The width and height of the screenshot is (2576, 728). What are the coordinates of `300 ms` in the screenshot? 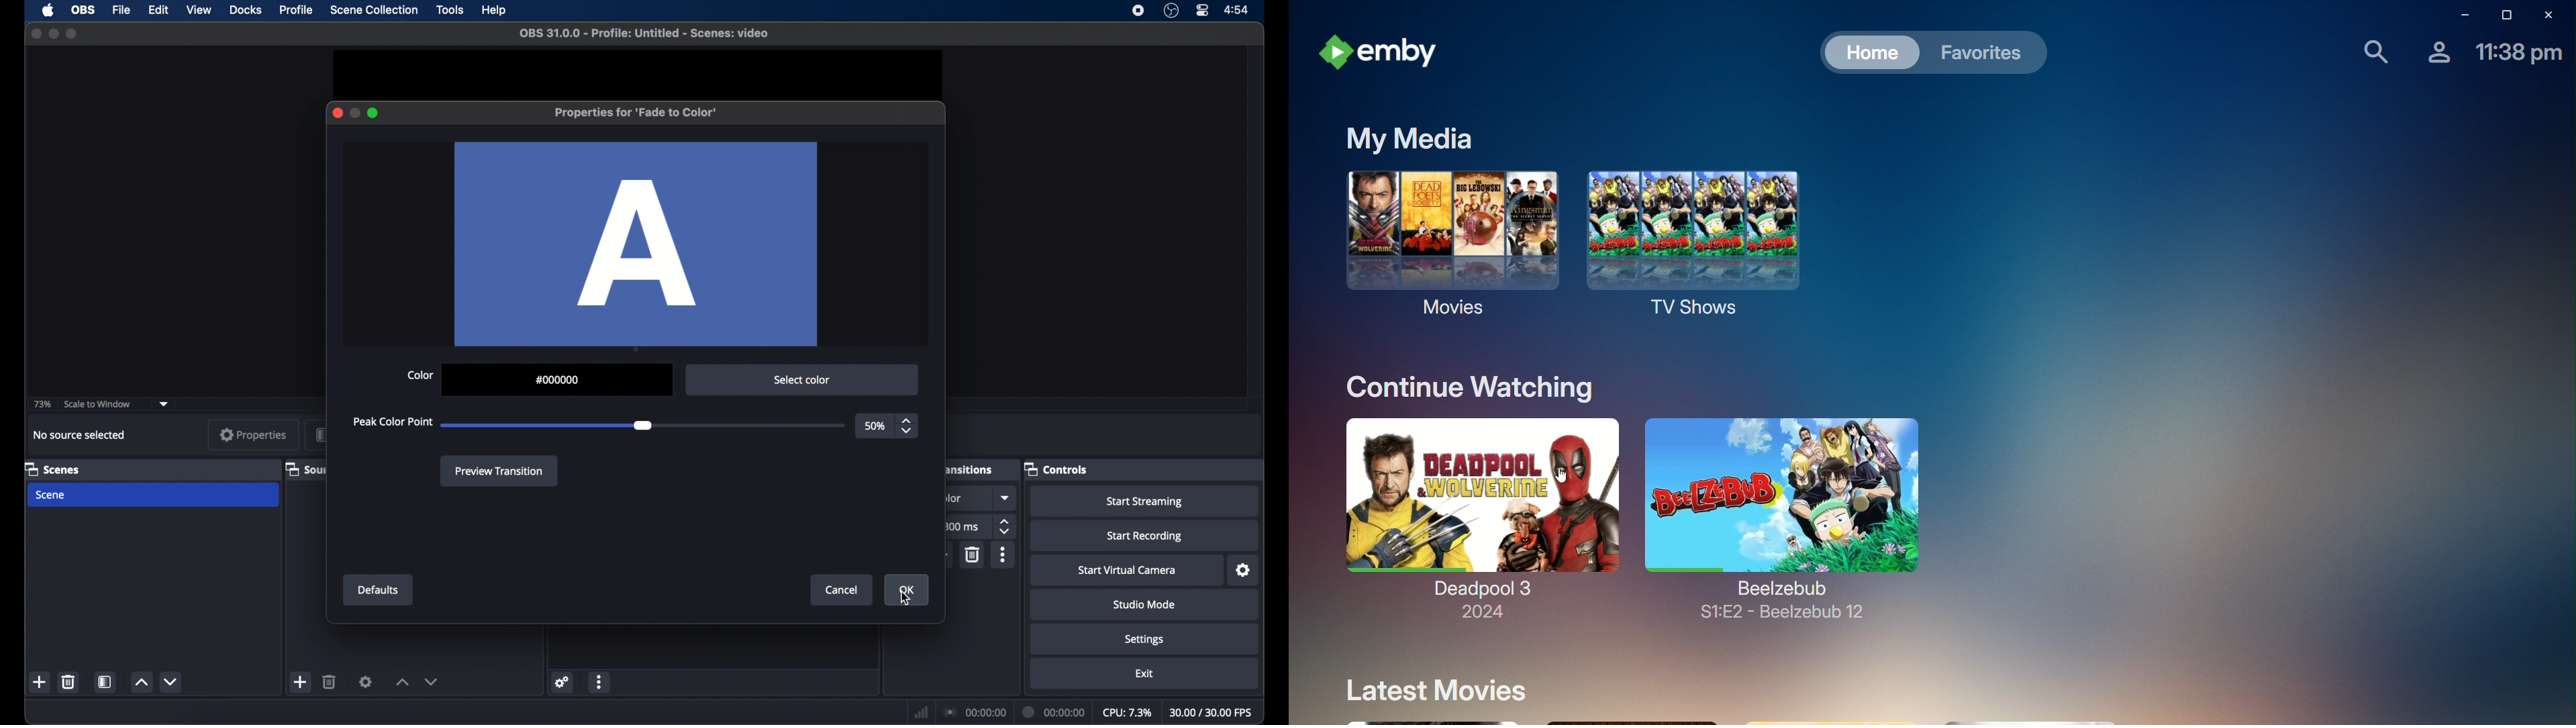 It's located at (963, 526).